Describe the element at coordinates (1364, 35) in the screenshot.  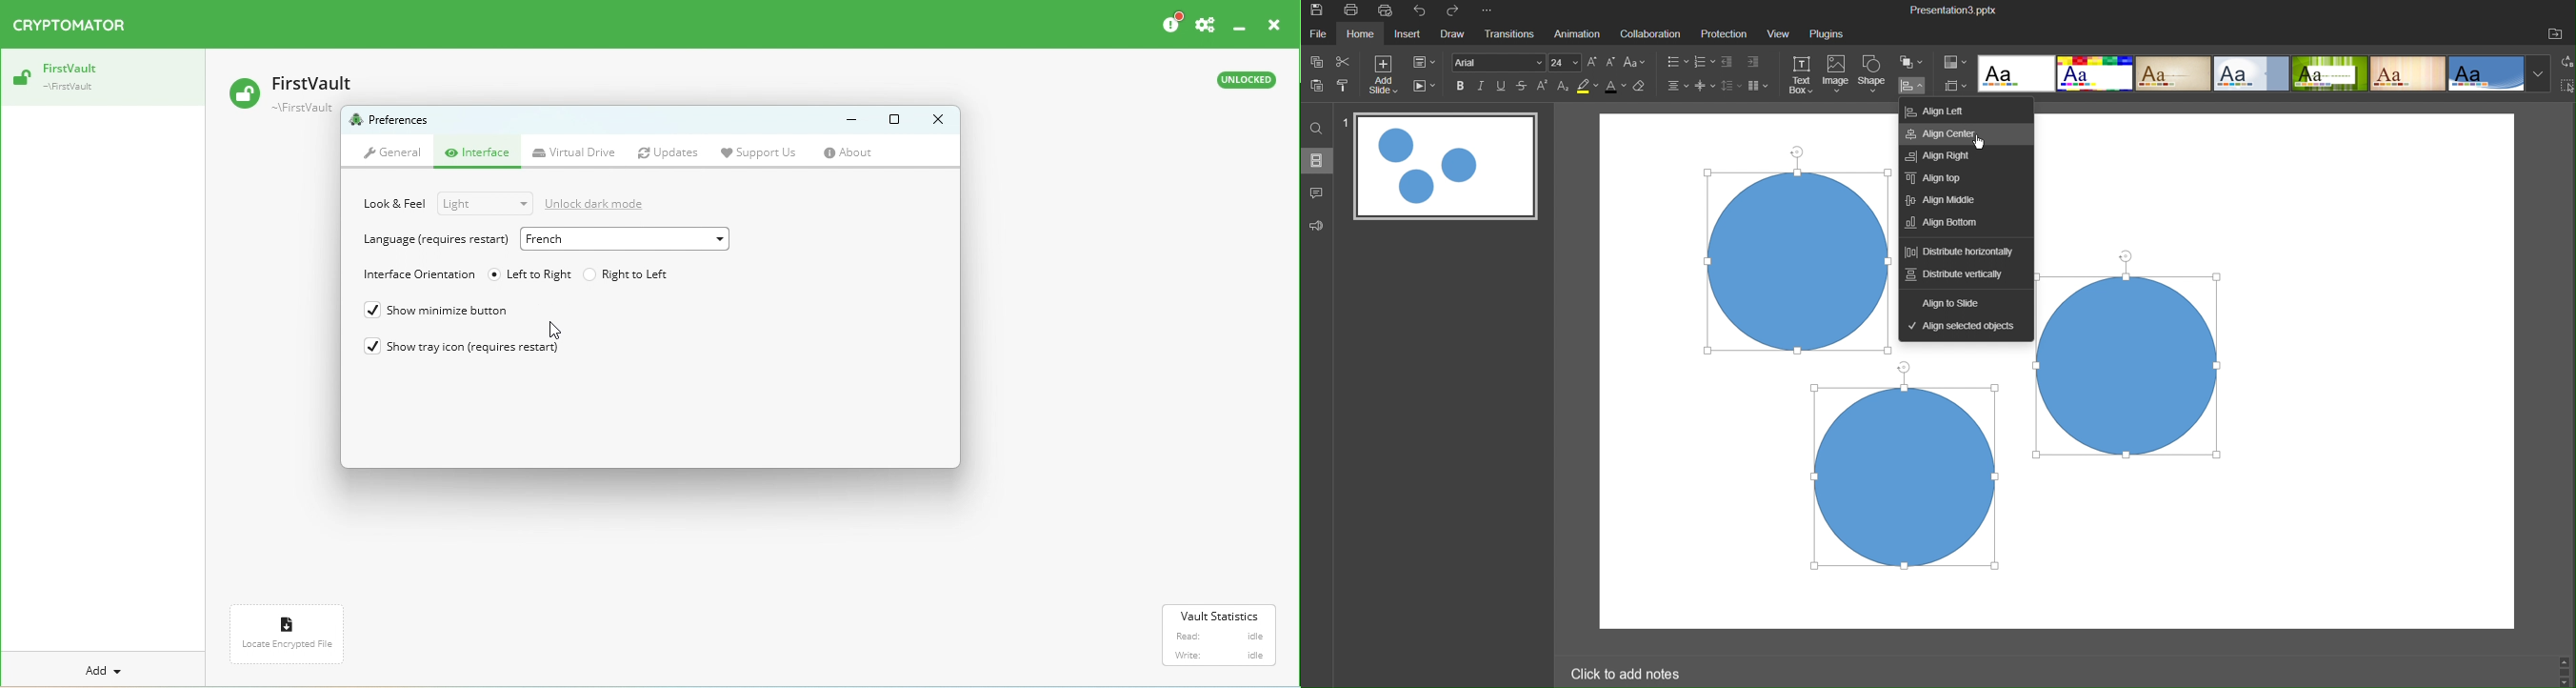
I see `Home` at that location.